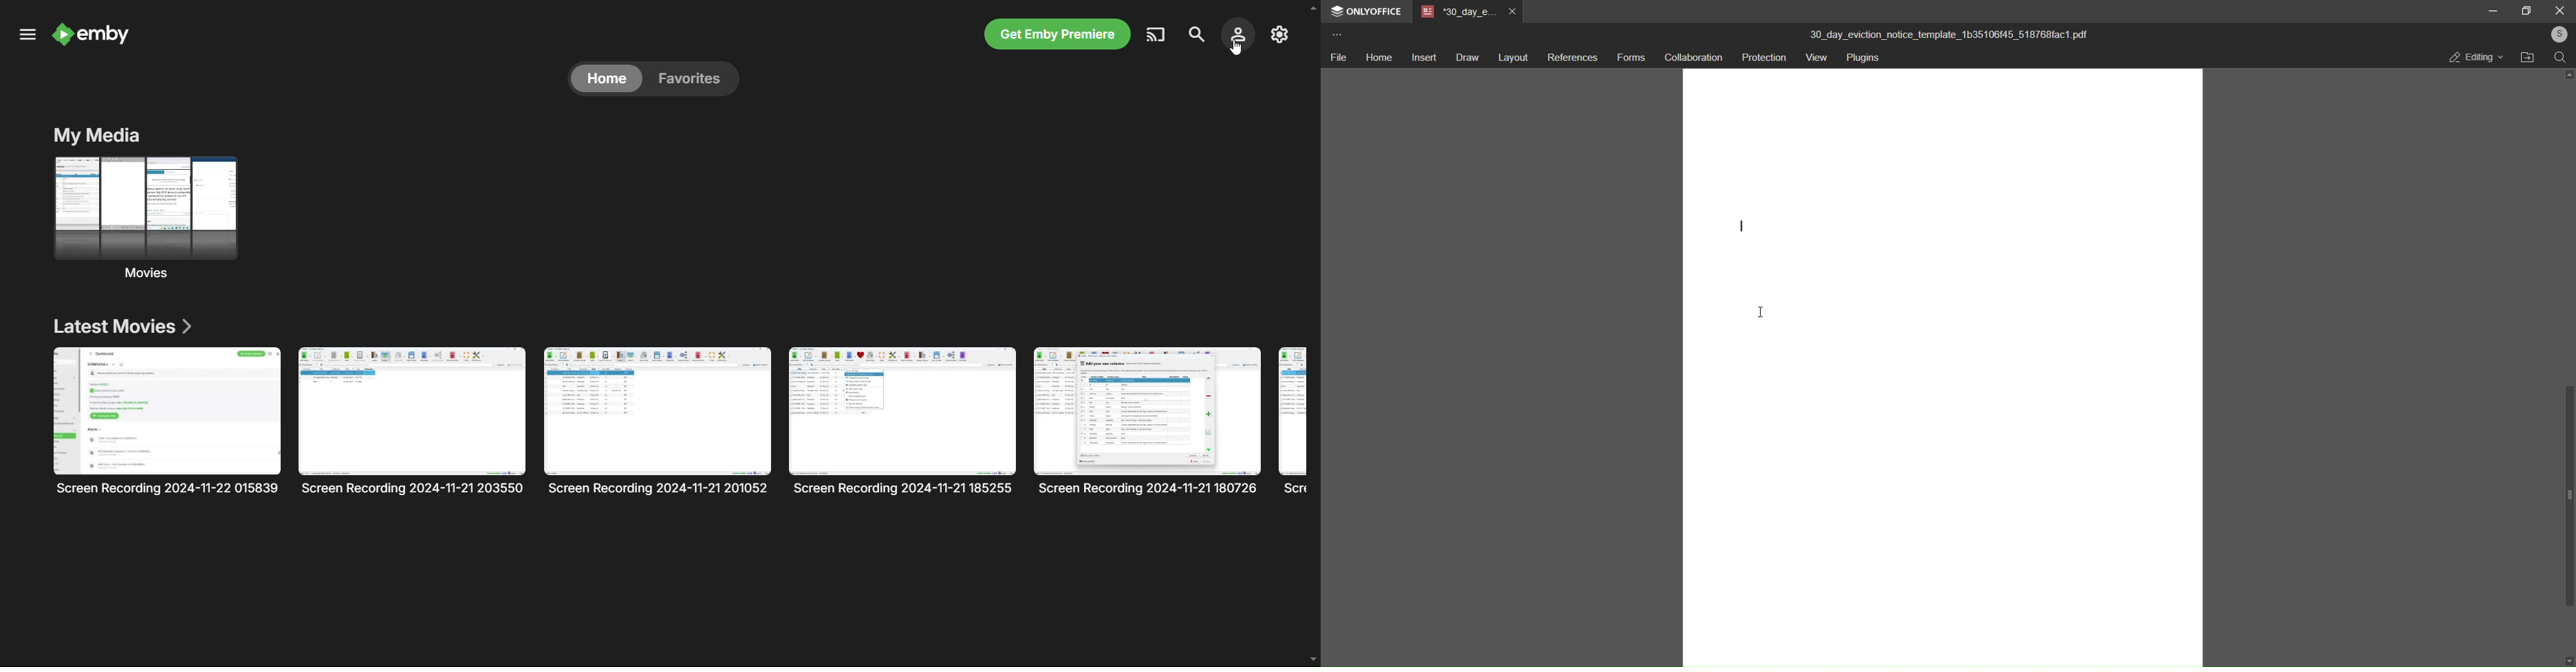  Describe the element at coordinates (1743, 224) in the screenshot. I see `start writing` at that location.